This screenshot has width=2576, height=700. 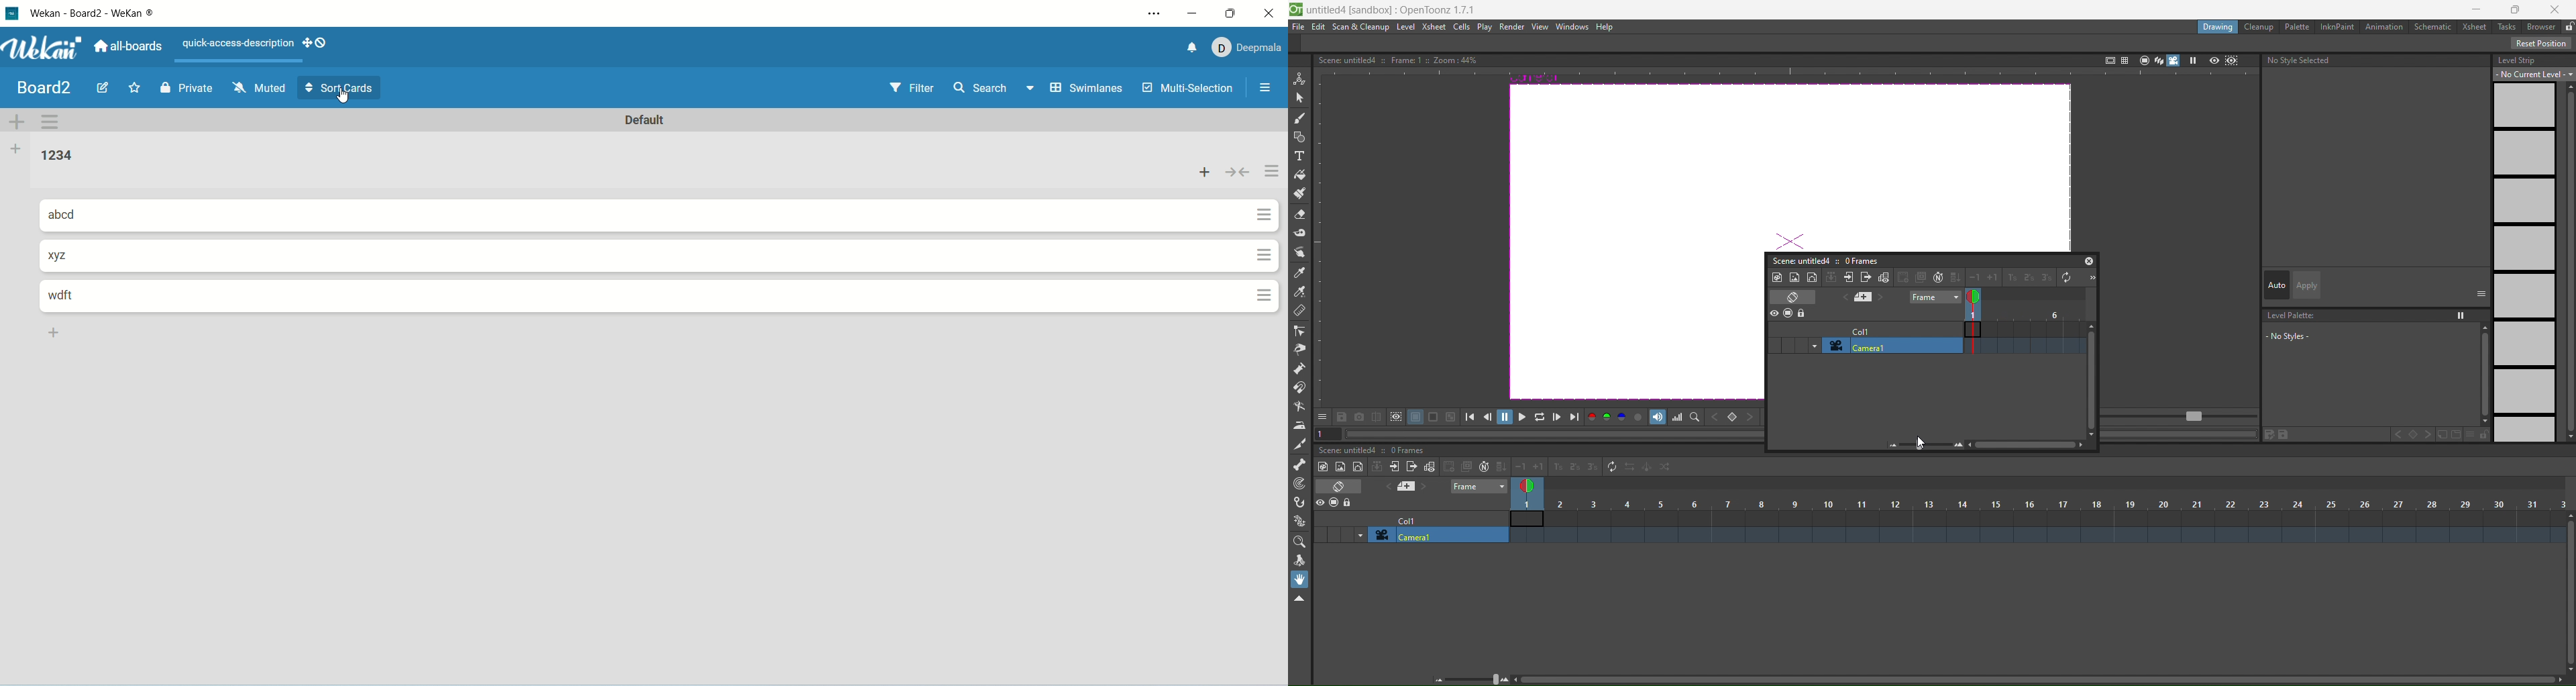 I want to click on scroll bar, so click(x=2034, y=681).